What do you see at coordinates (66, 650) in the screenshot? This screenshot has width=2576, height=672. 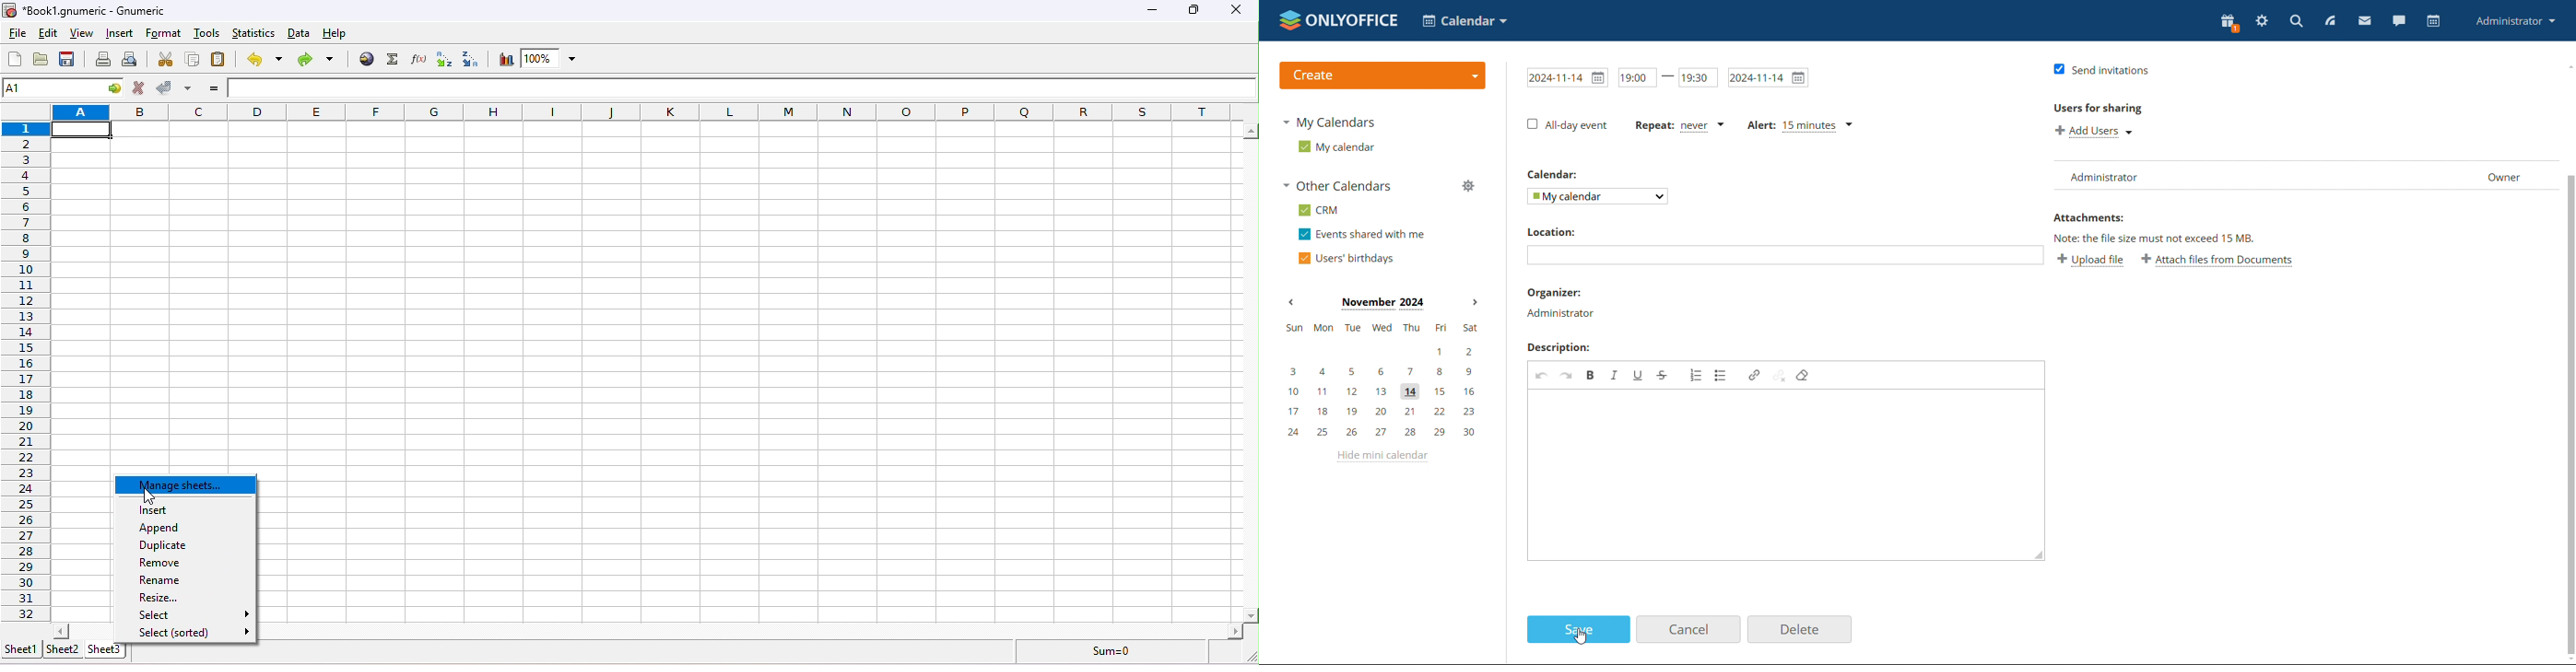 I see `sheet 2` at bounding box center [66, 650].